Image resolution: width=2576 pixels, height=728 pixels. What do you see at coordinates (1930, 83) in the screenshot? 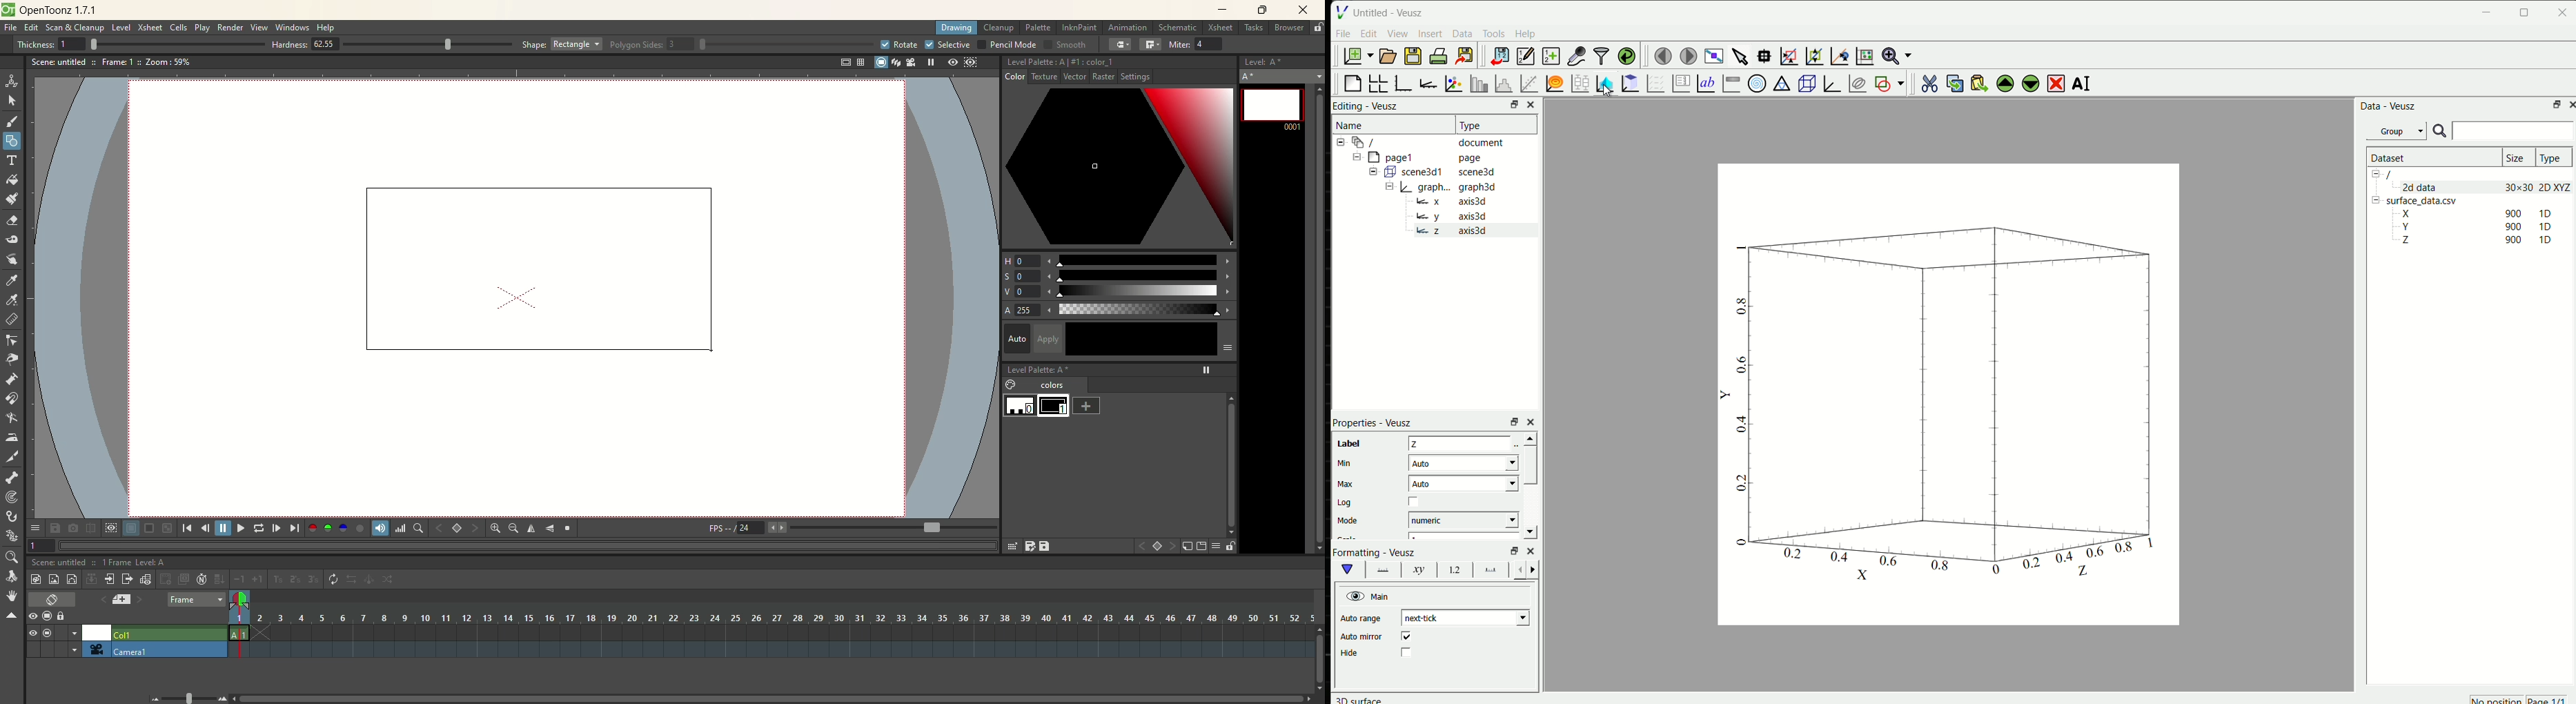
I see `cut the selected widget` at bounding box center [1930, 83].